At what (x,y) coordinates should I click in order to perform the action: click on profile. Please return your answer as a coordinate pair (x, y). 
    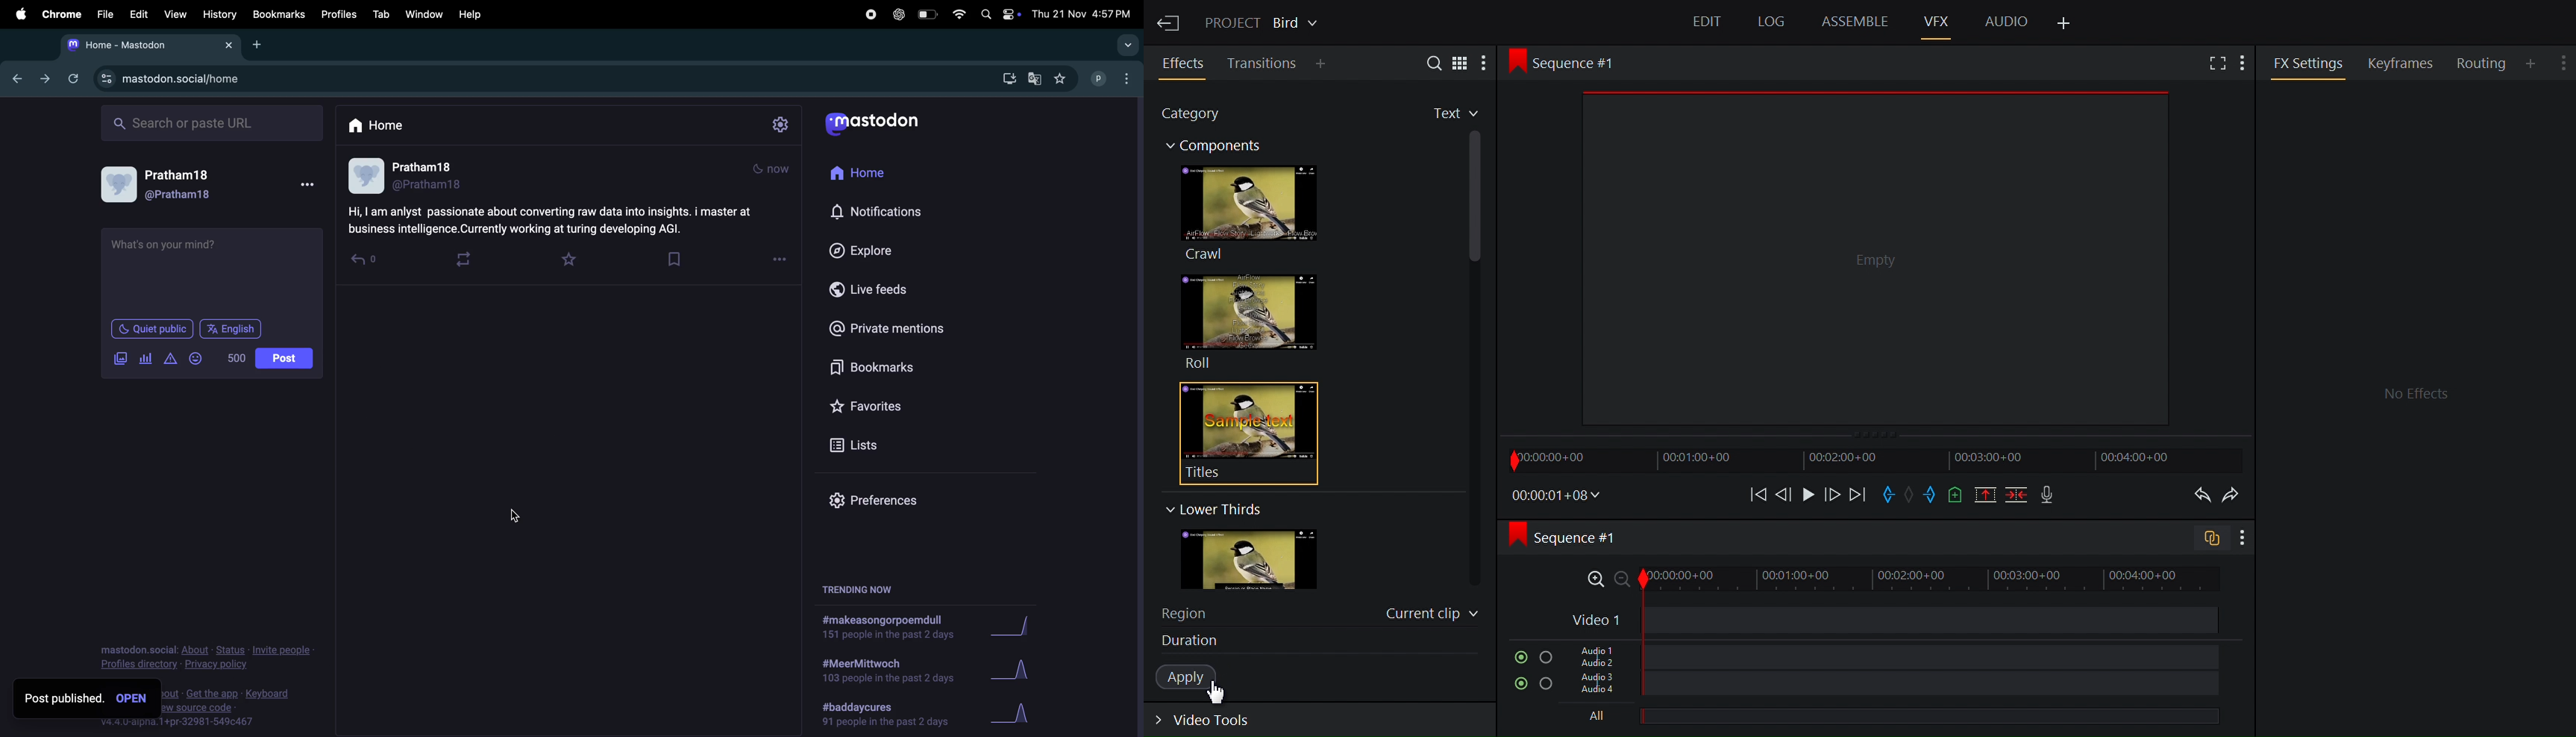
    Looking at the image, I should click on (406, 172).